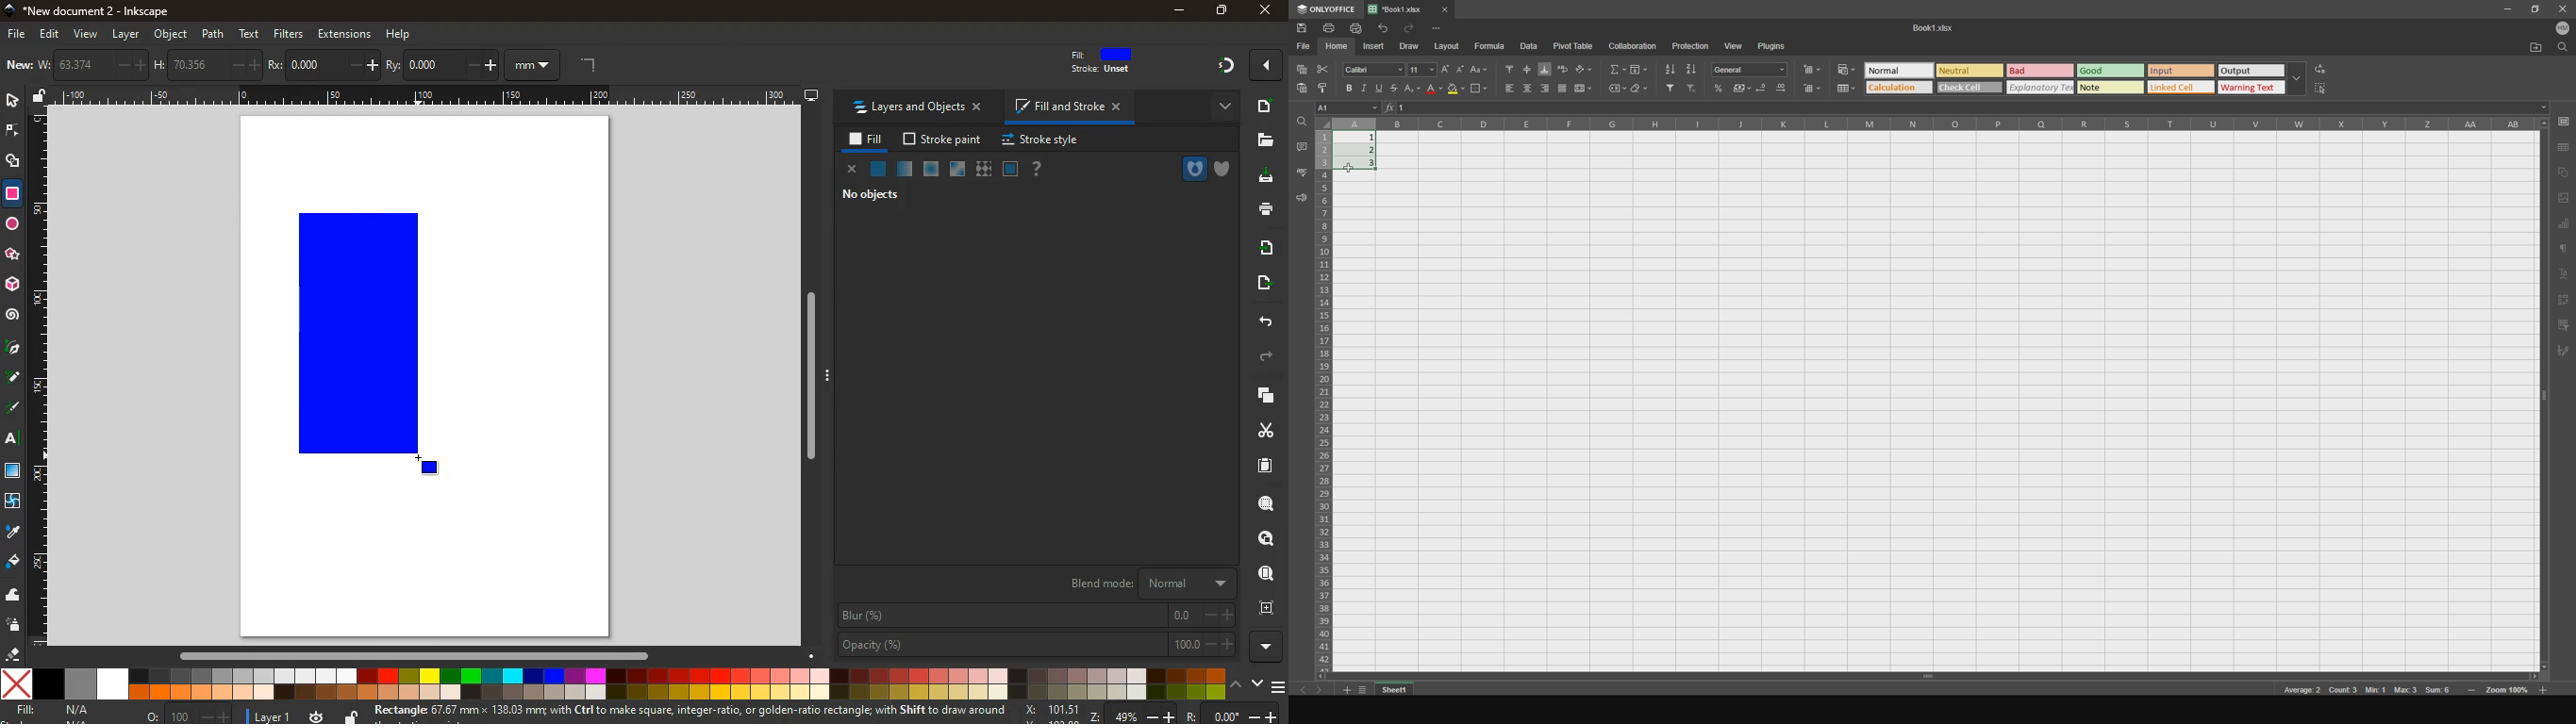  What do you see at coordinates (1634, 46) in the screenshot?
I see `collaboration` at bounding box center [1634, 46].